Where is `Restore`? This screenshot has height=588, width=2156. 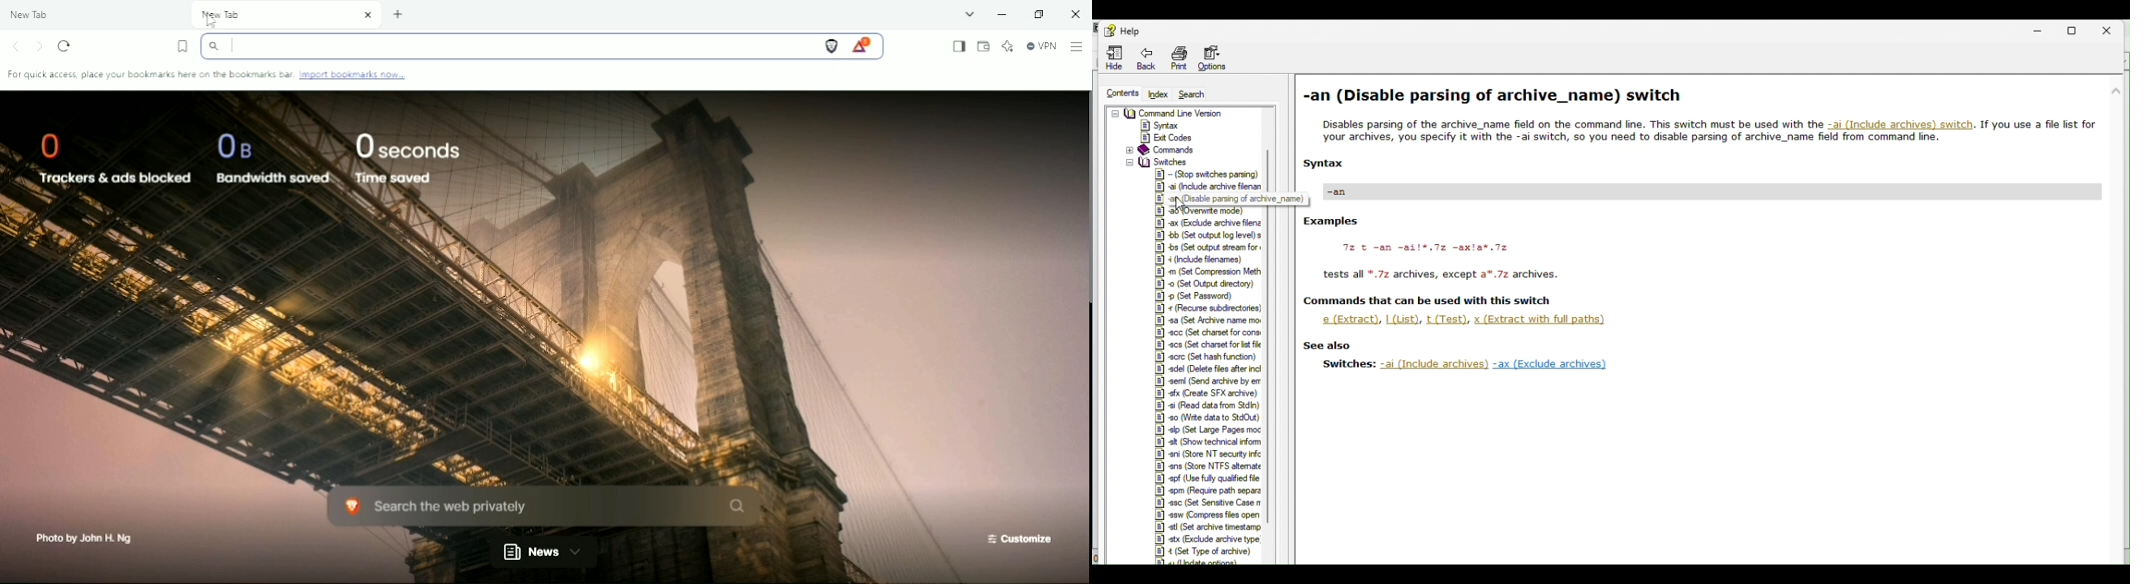
Restore is located at coordinates (2074, 30).